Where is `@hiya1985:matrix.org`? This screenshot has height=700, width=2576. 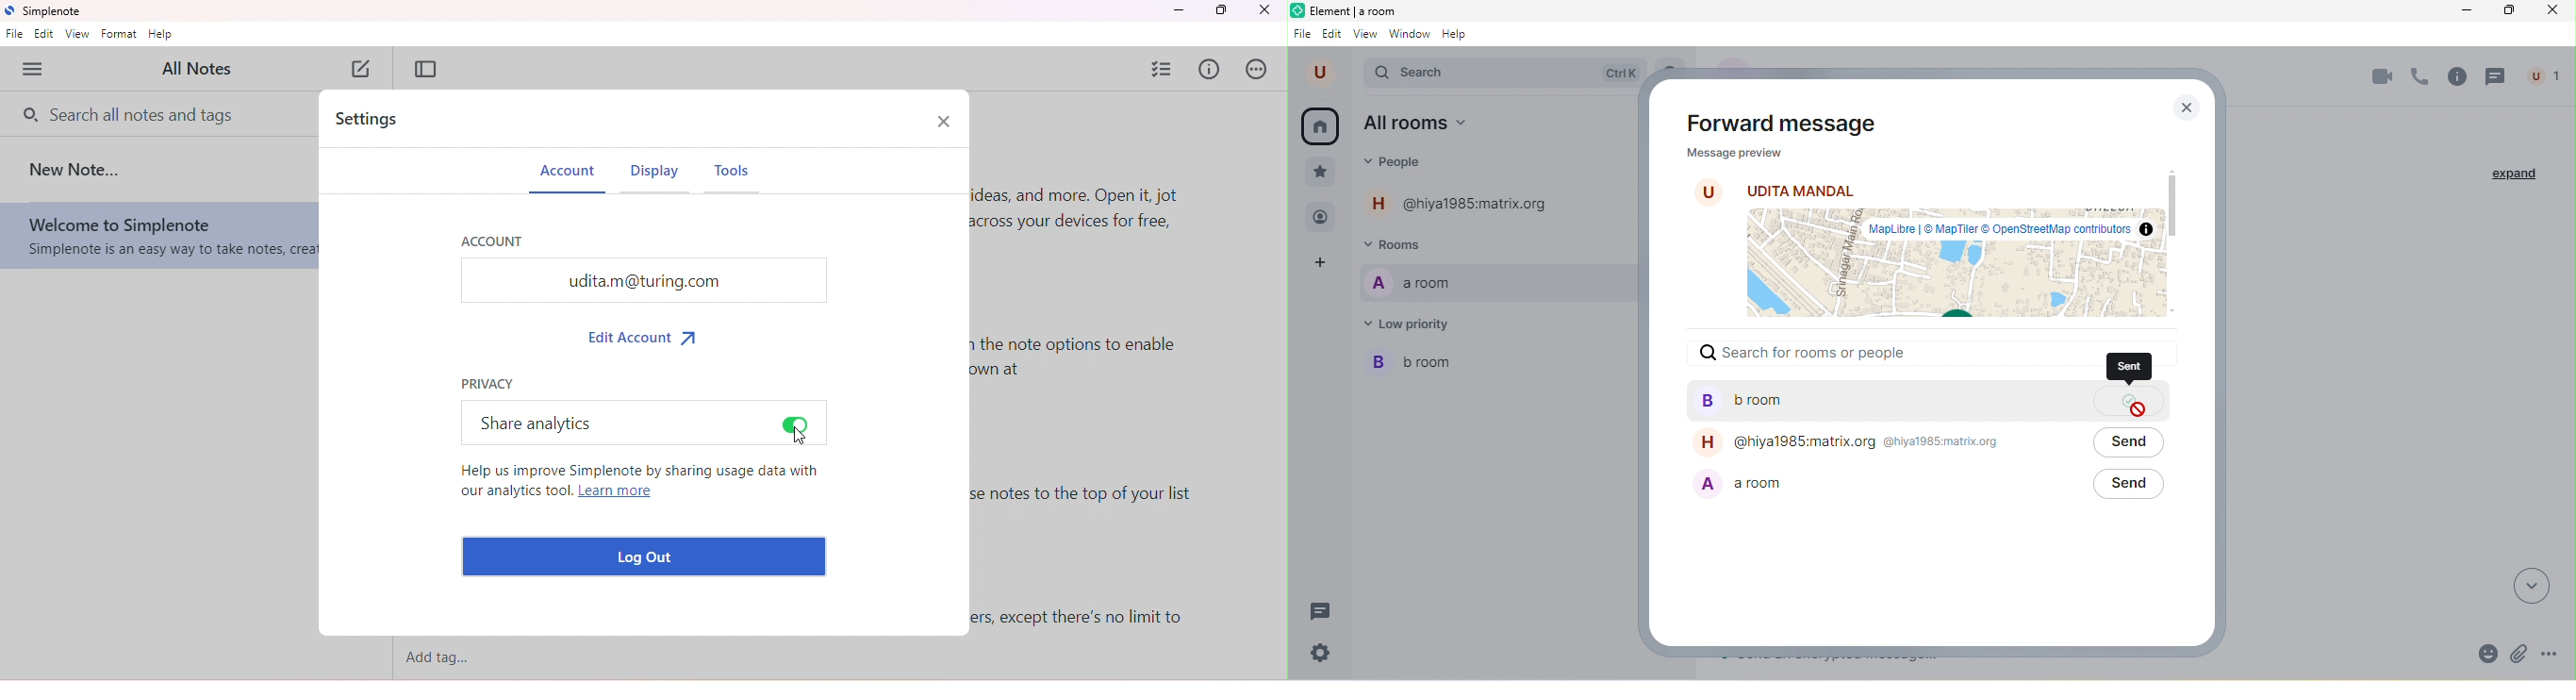 @hiya1985:matrix.org is located at coordinates (1874, 448).